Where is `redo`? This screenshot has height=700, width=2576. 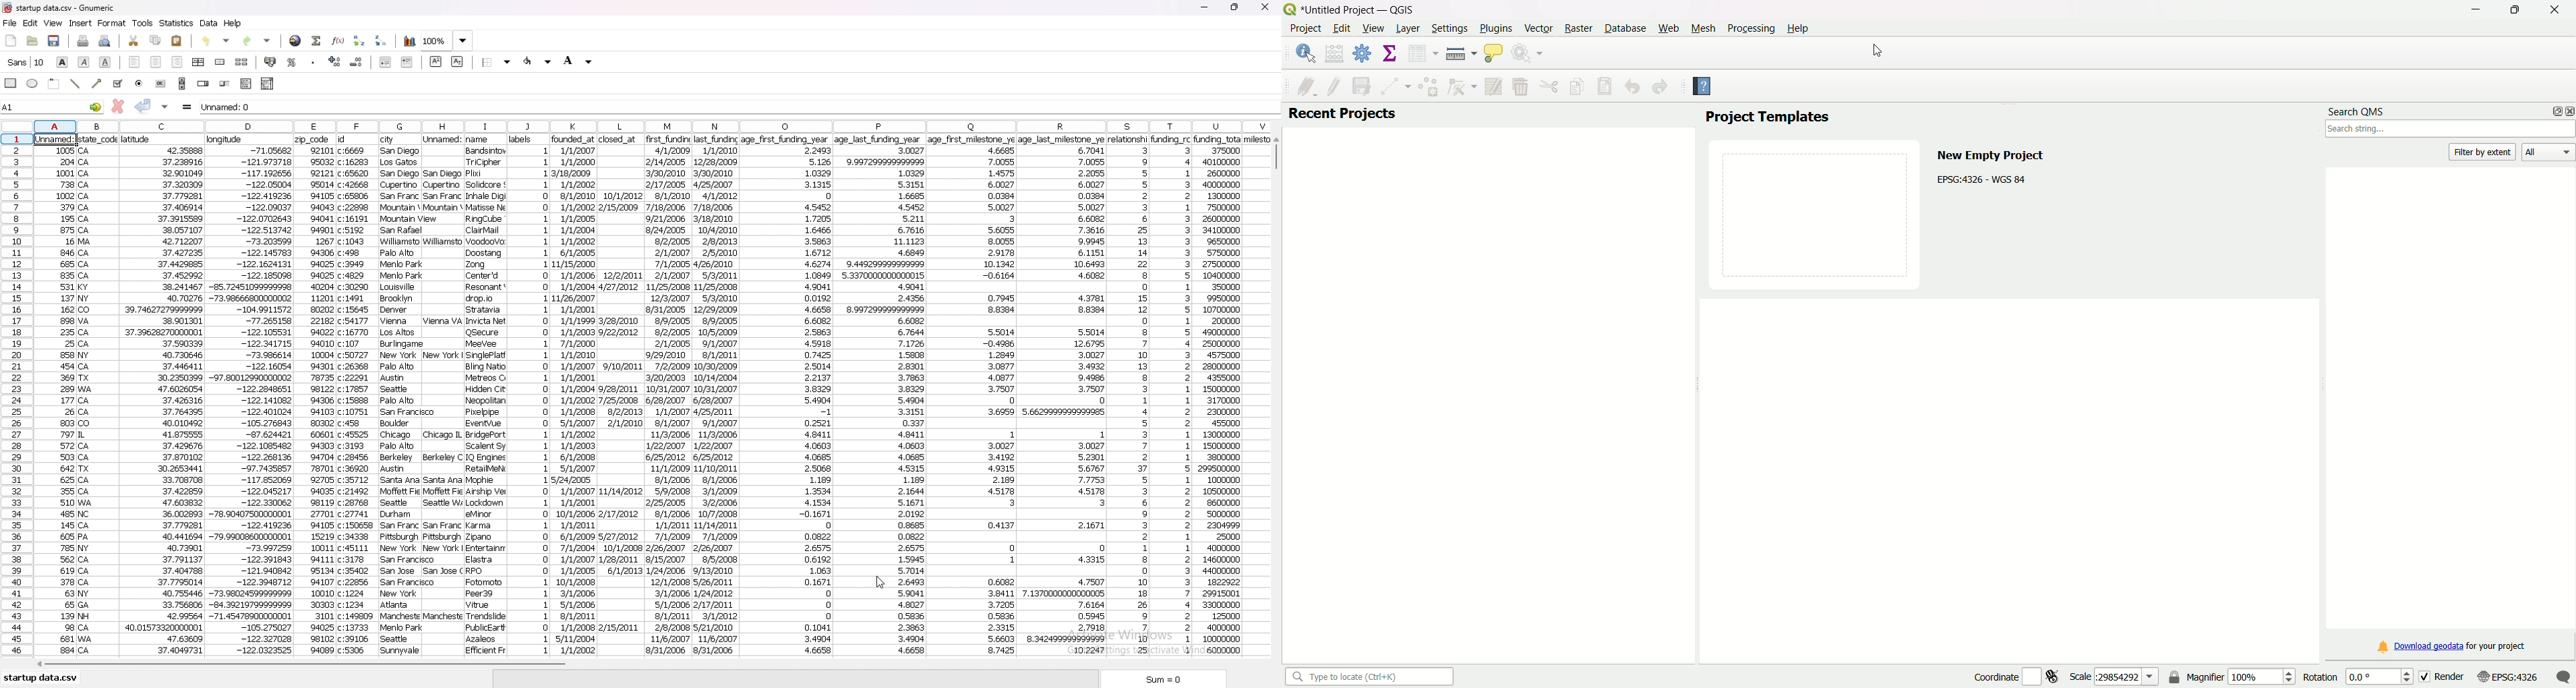
redo is located at coordinates (257, 40).